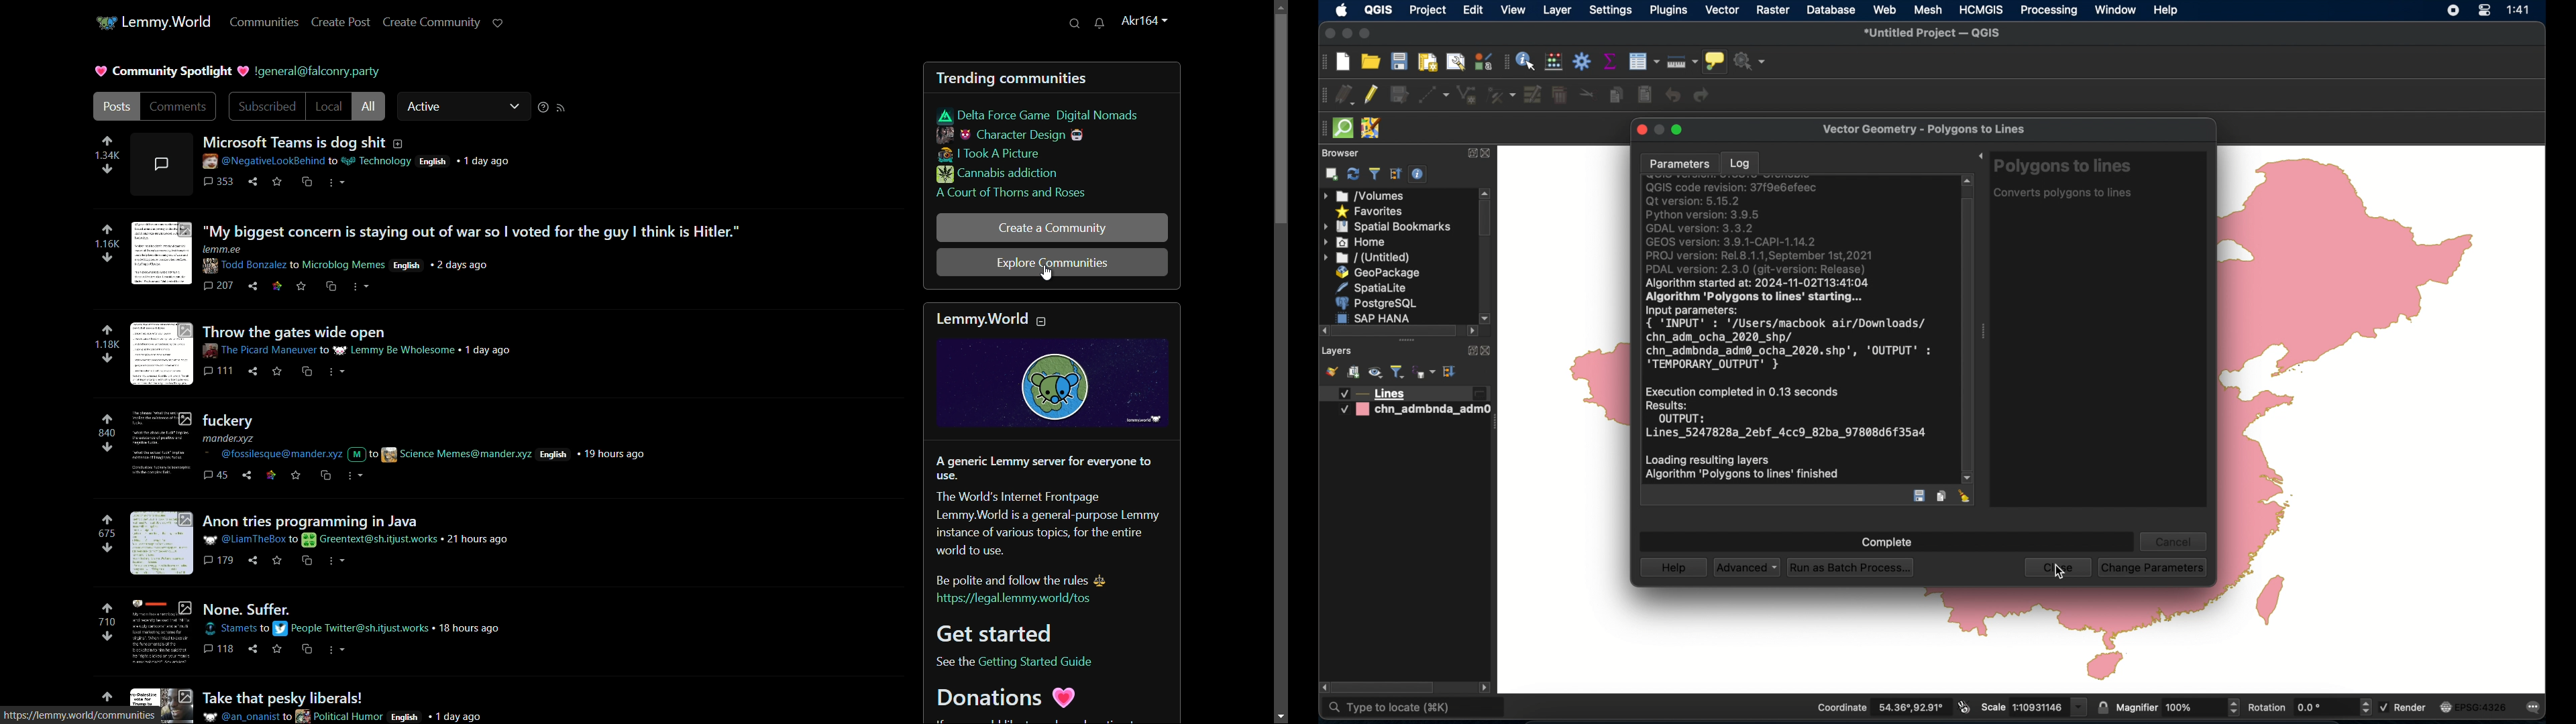  I want to click on all, so click(368, 105).